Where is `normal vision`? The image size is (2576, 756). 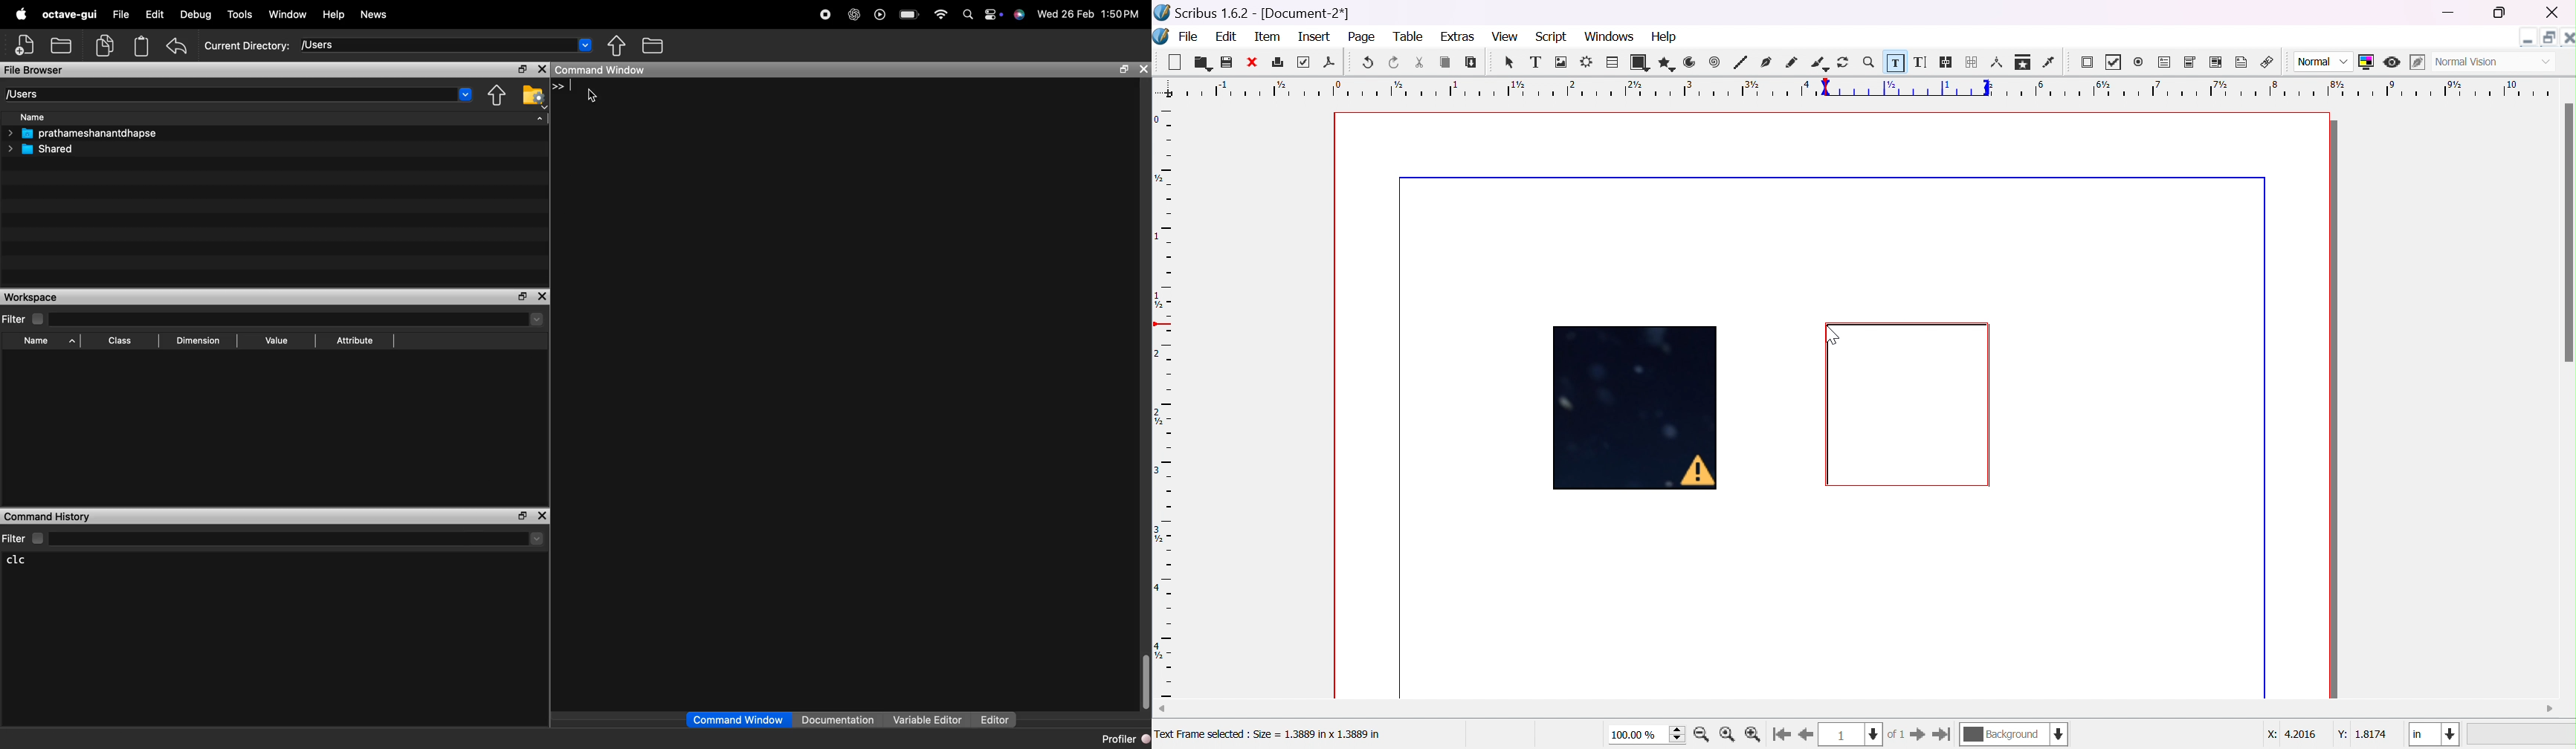 normal vision is located at coordinates (2493, 62).